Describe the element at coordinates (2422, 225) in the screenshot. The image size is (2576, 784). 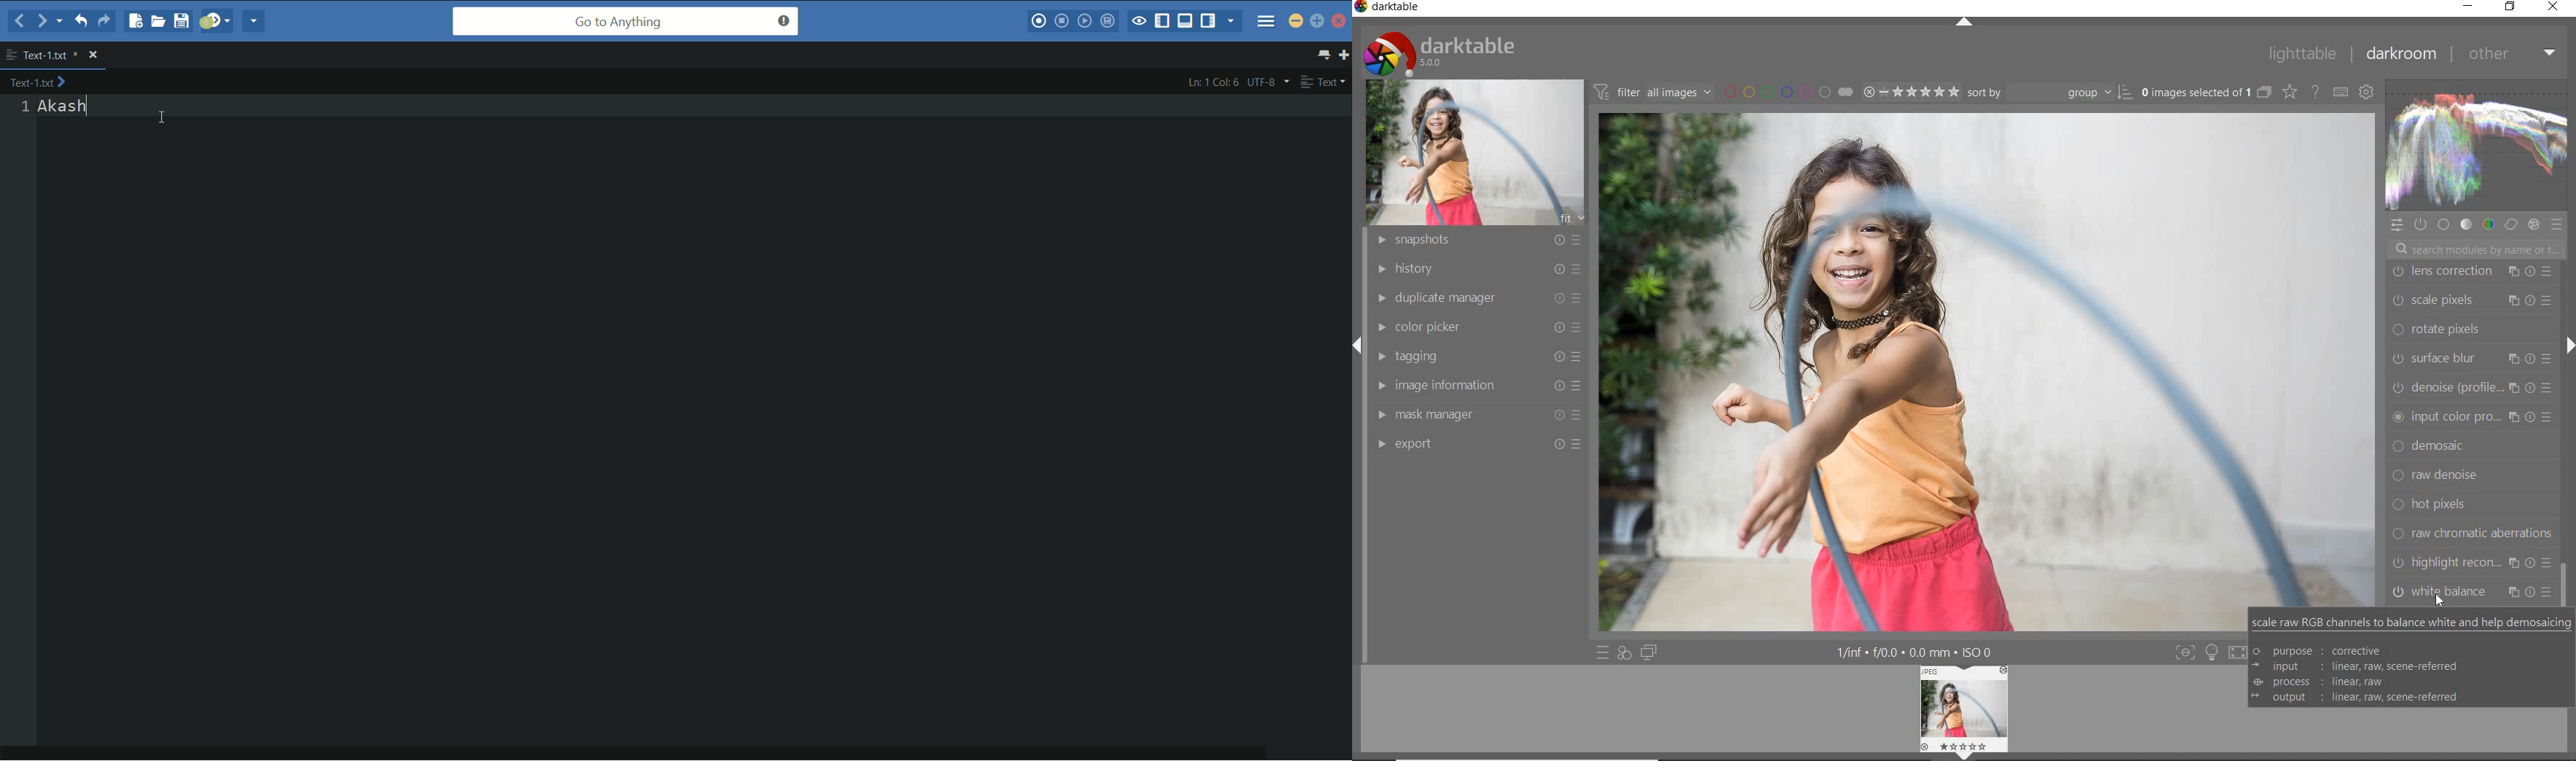
I see `show only active module` at that location.